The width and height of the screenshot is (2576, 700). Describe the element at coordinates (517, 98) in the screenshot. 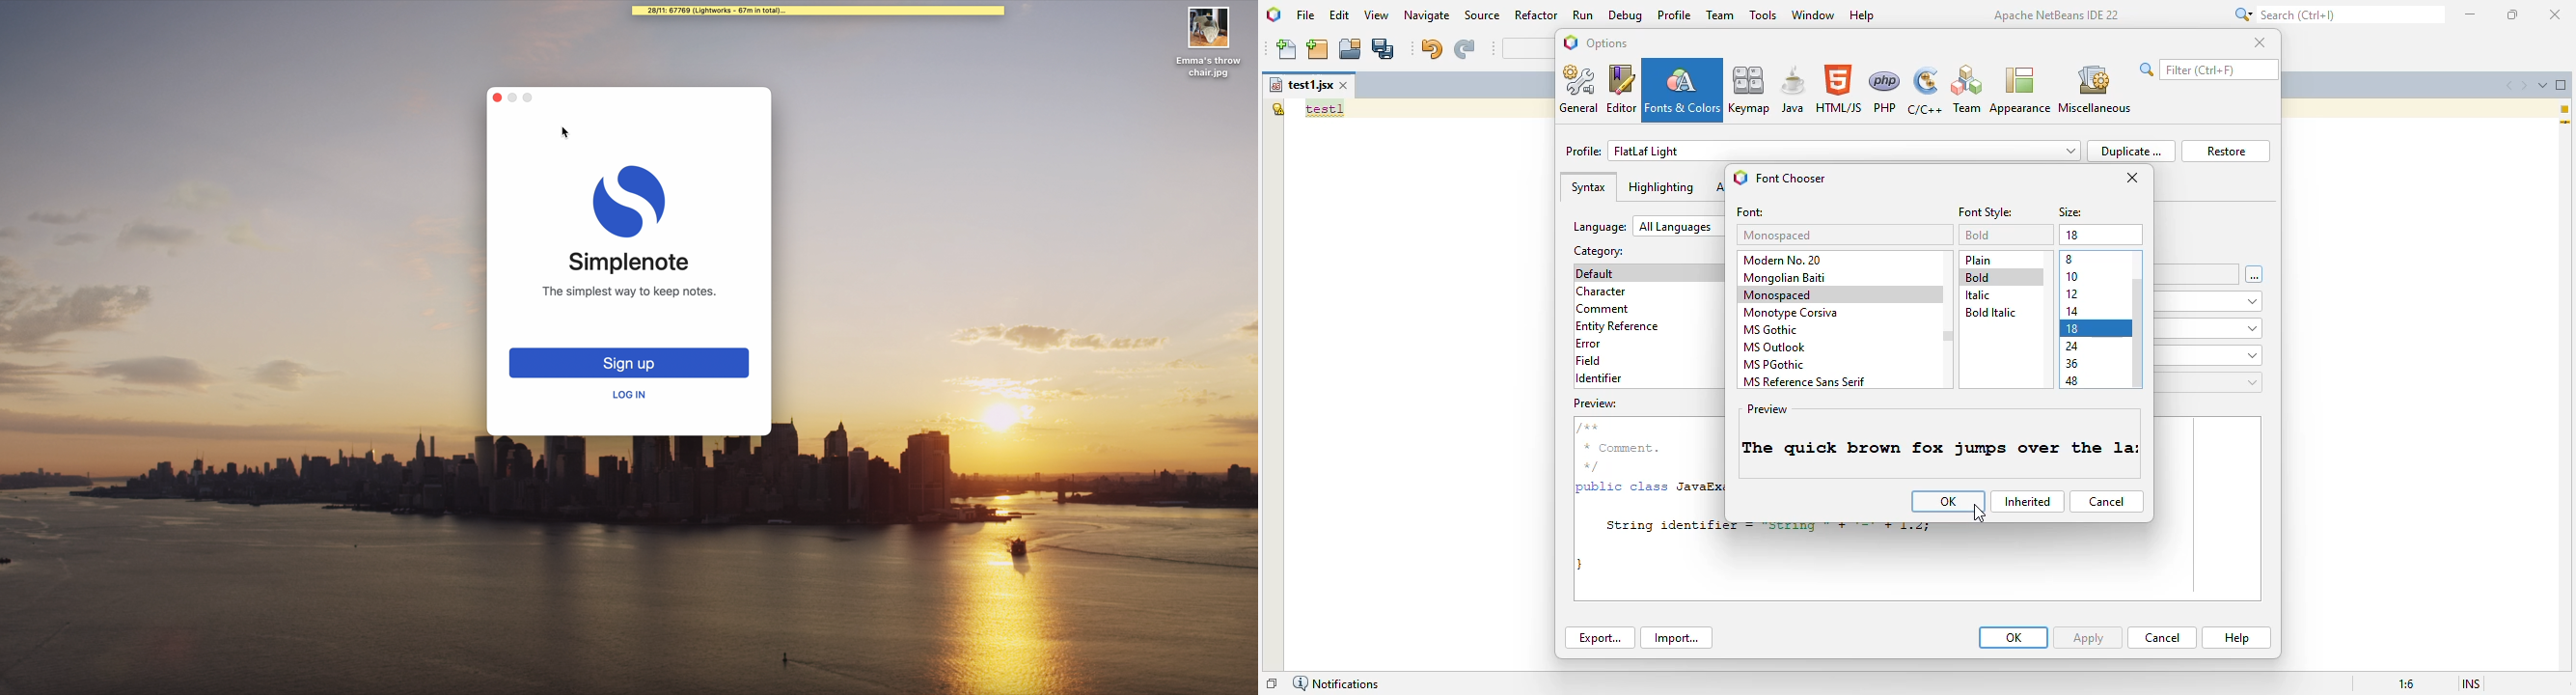

I see `minimize popup` at that location.